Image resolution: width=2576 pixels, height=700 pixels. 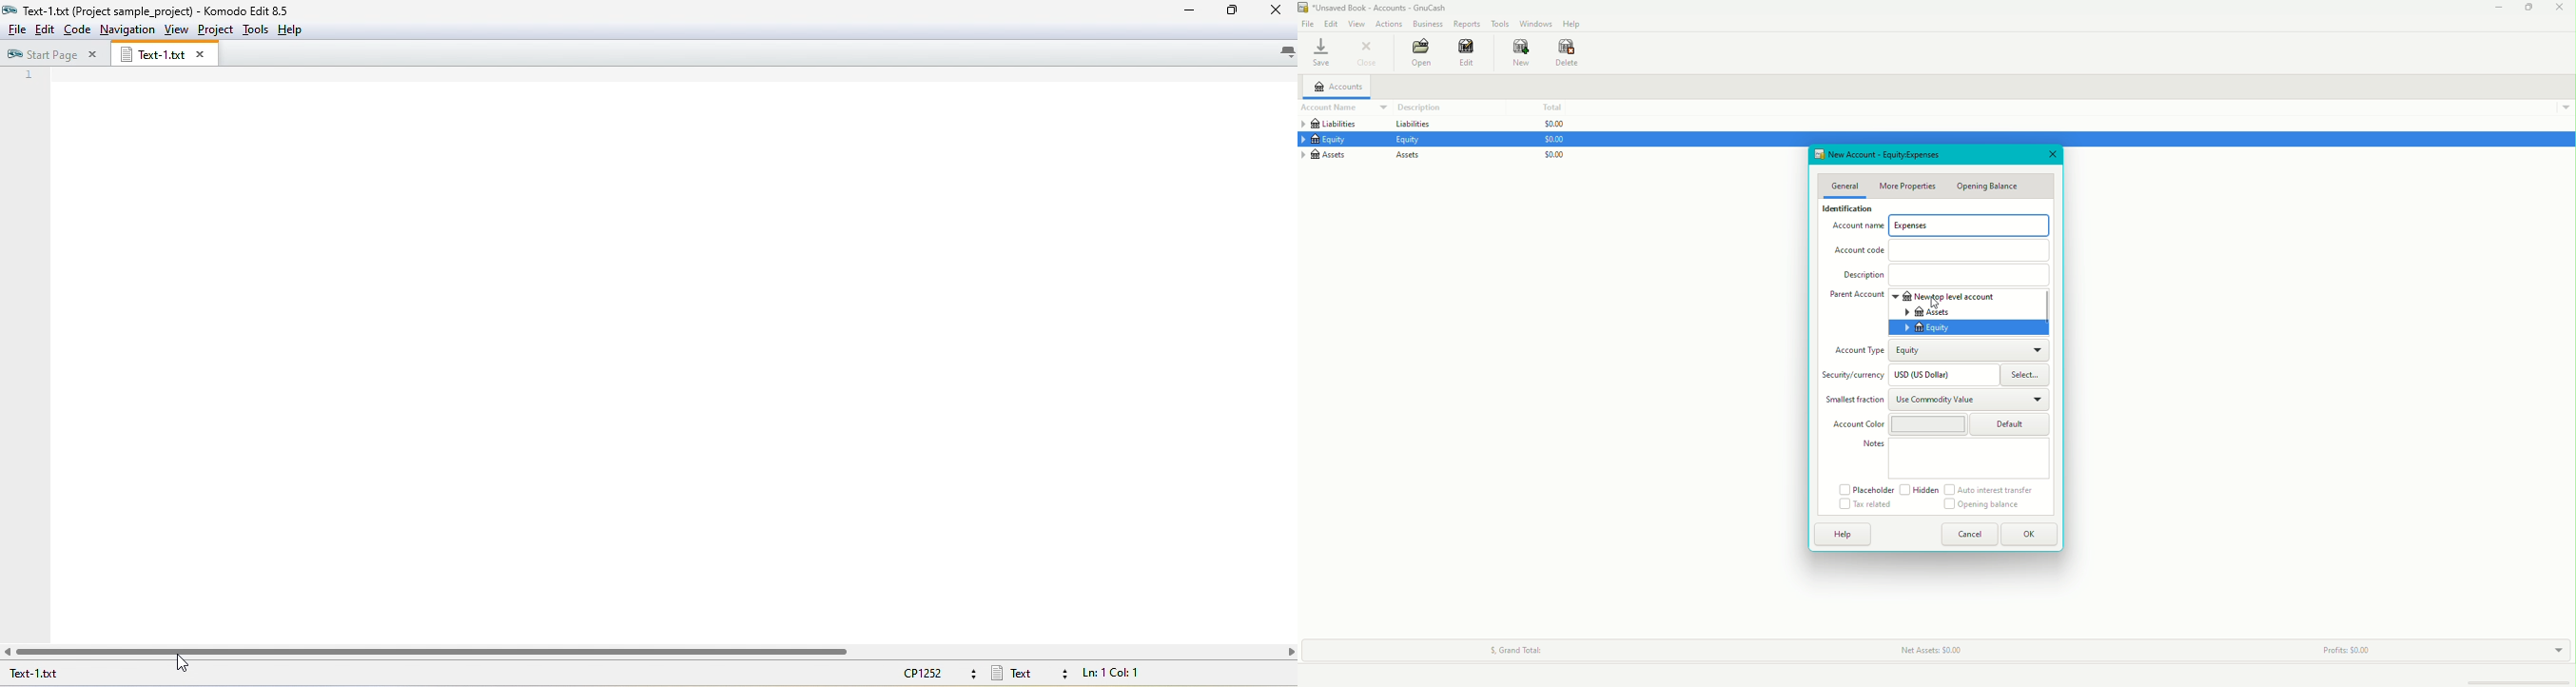 What do you see at coordinates (256, 29) in the screenshot?
I see `tools` at bounding box center [256, 29].